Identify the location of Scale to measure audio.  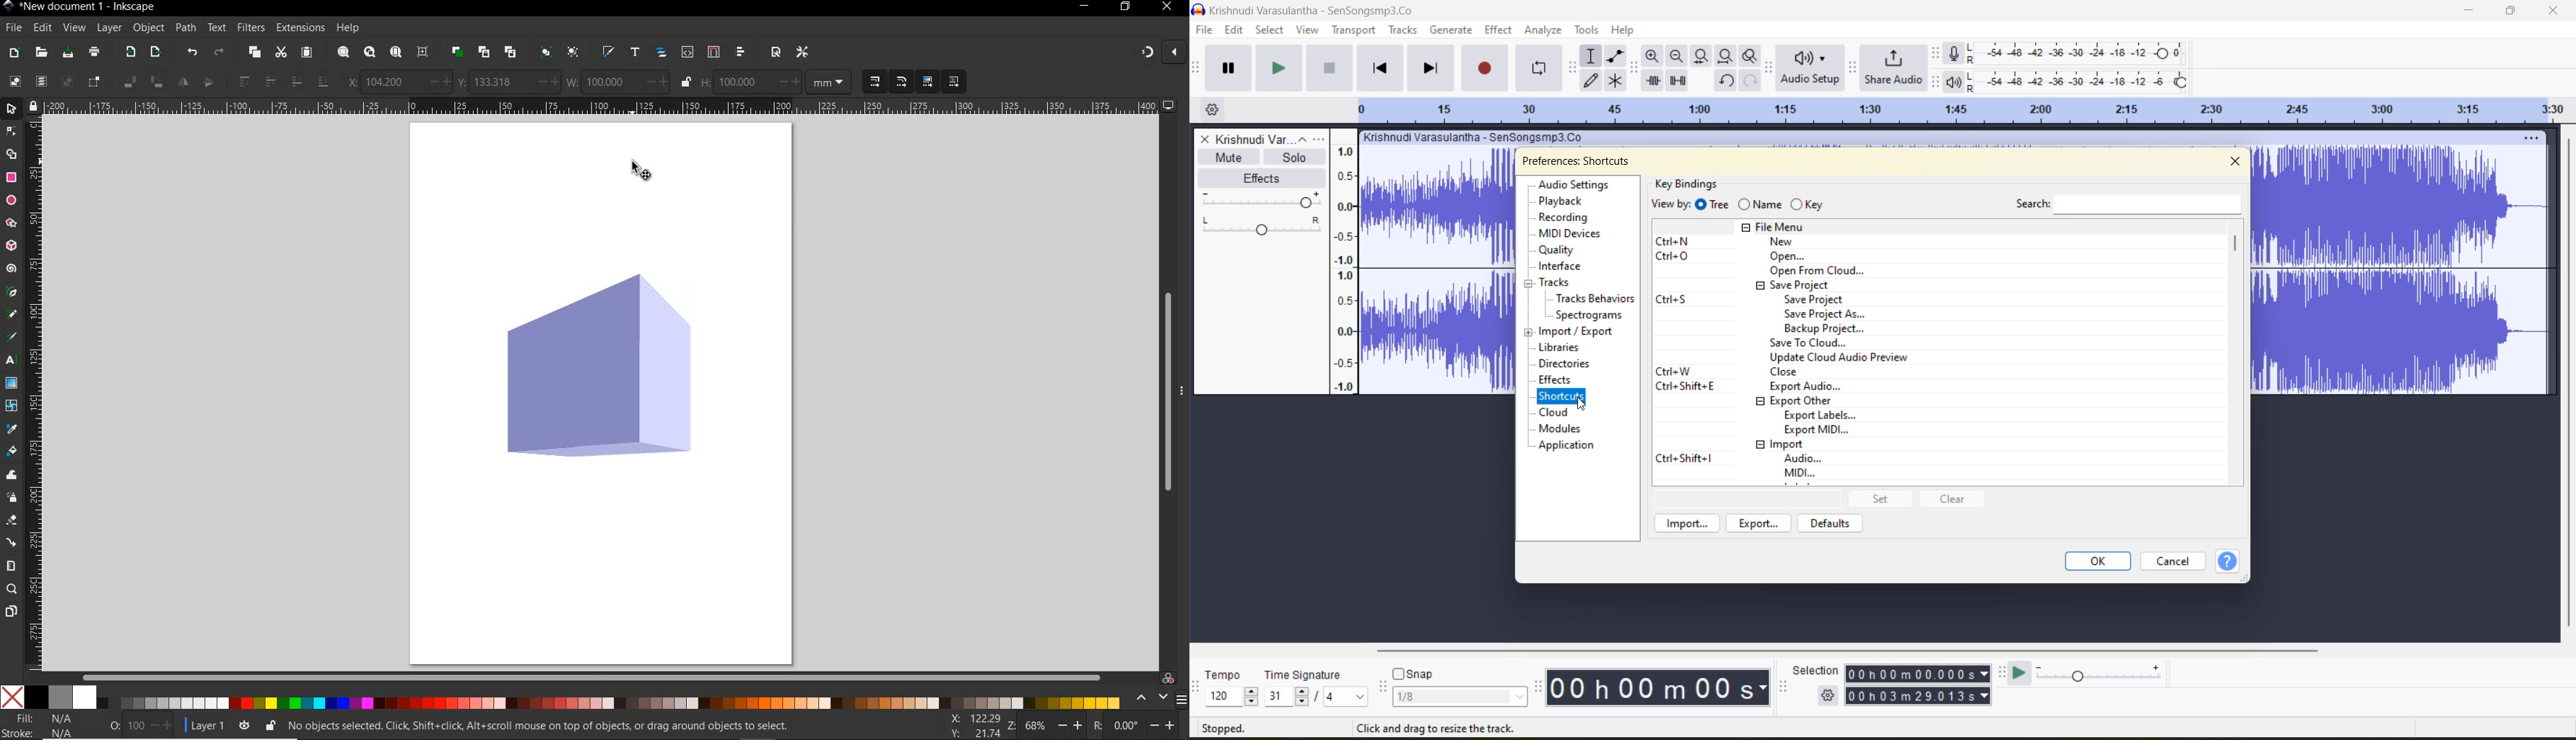
(1345, 261).